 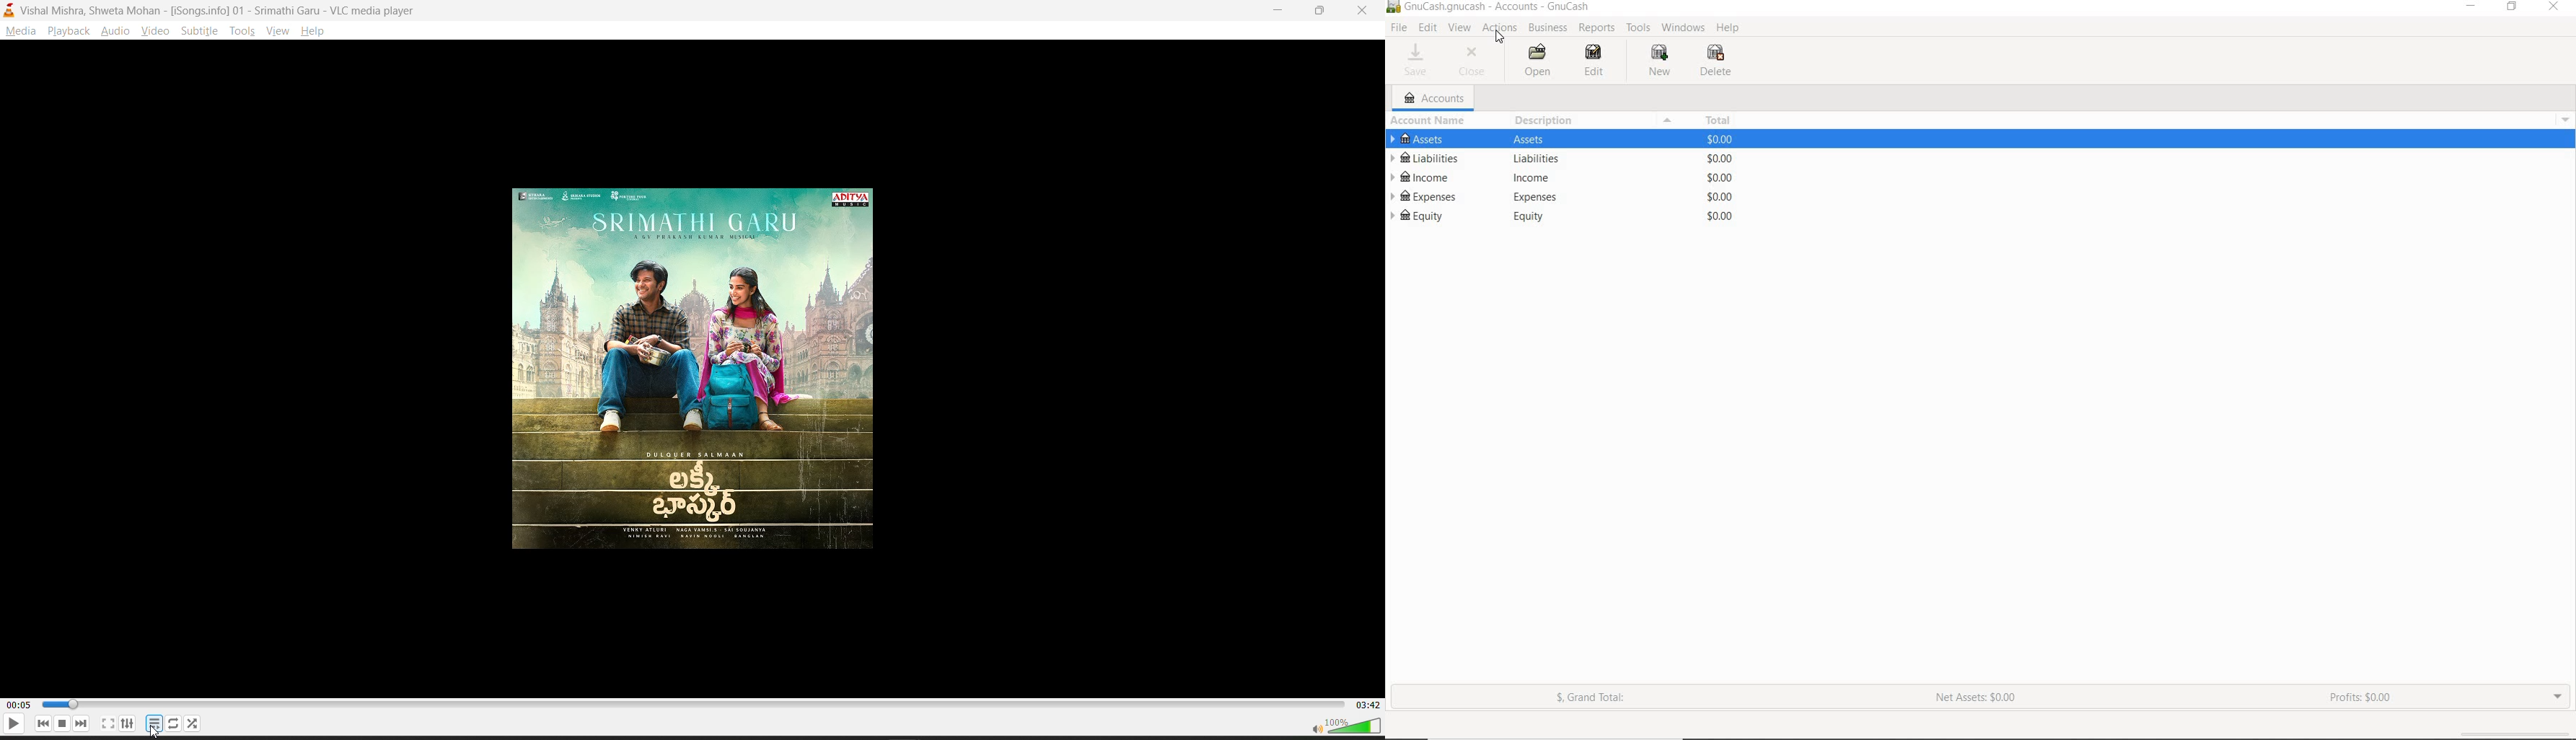 What do you see at coordinates (1681, 28) in the screenshot?
I see `WINDOWS` at bounding box center [1681, 28].